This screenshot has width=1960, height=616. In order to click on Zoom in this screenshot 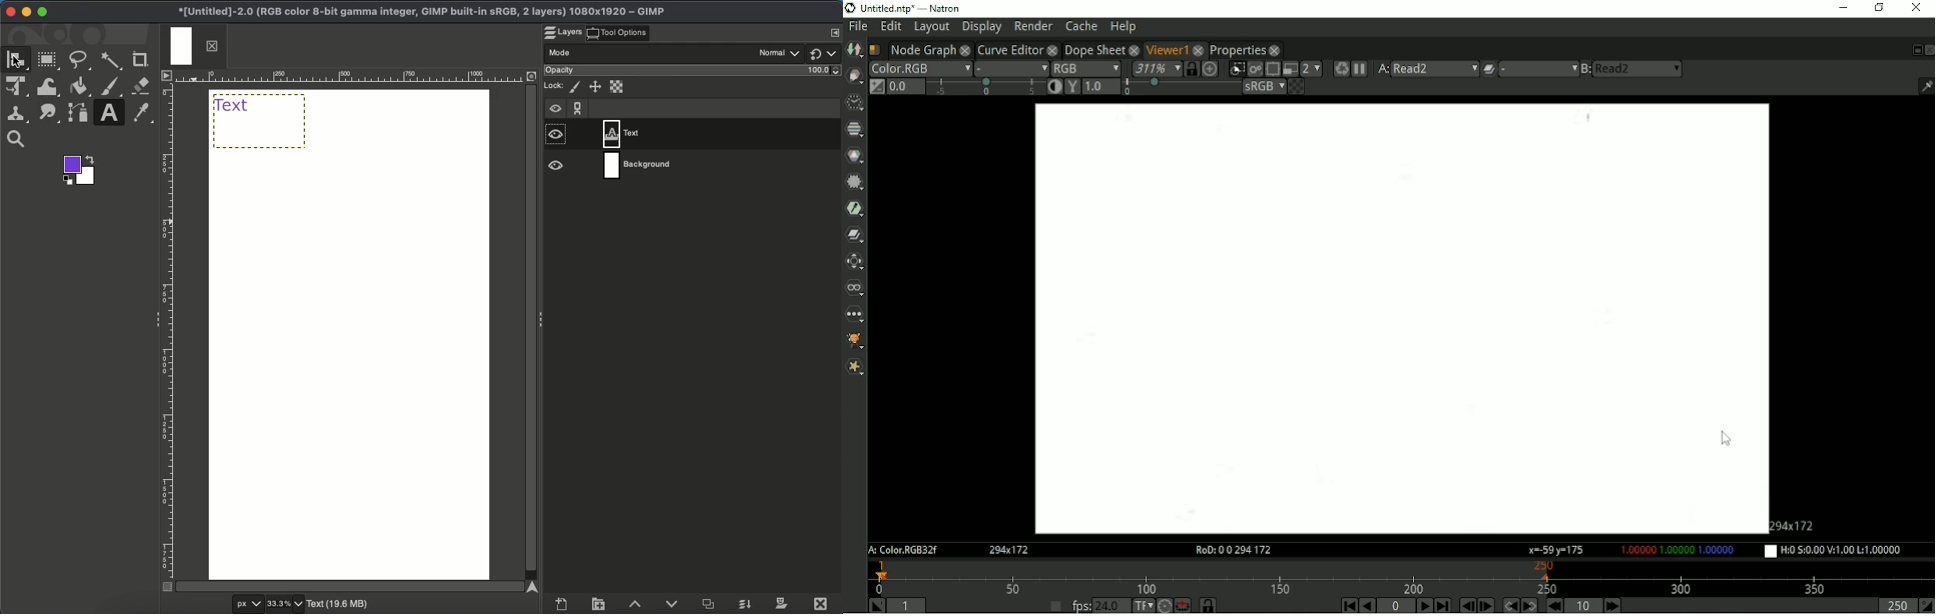, I will do `click(19, 139)`.